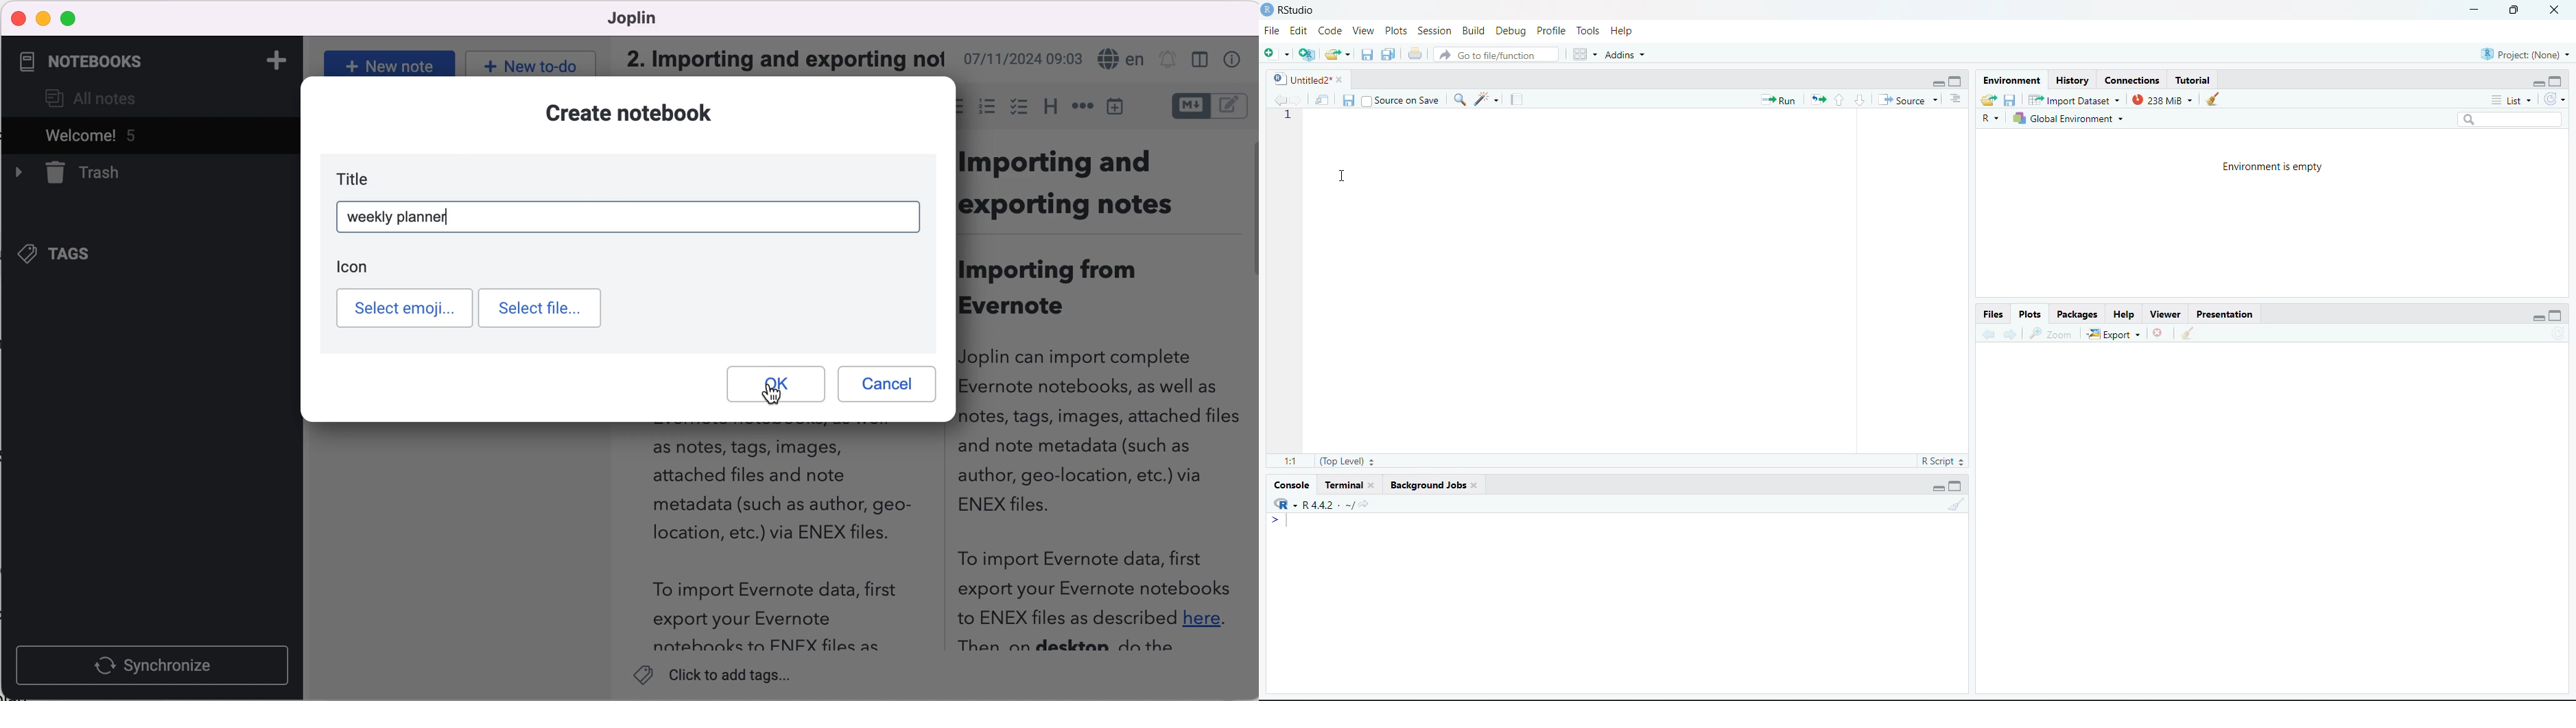  I want to click on search bar, so click(2509, 119).